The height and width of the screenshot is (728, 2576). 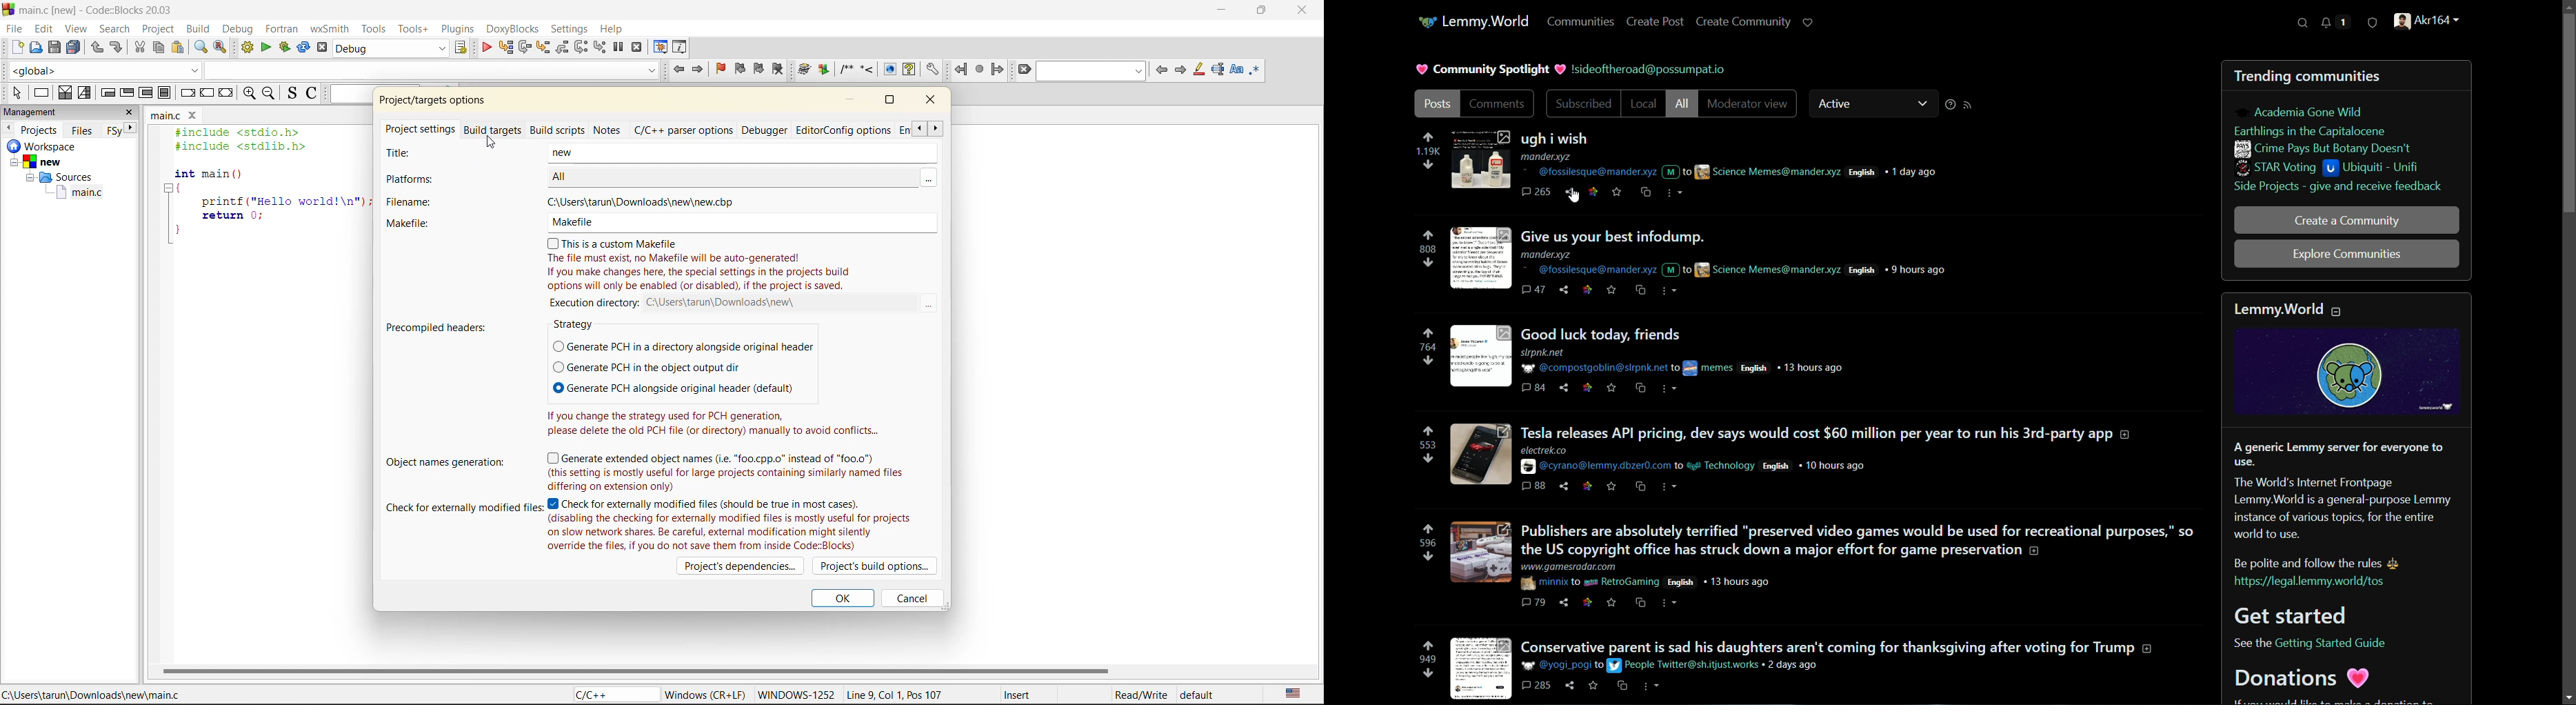 I want to click on exit condition loop, so click(x=128, y=93).